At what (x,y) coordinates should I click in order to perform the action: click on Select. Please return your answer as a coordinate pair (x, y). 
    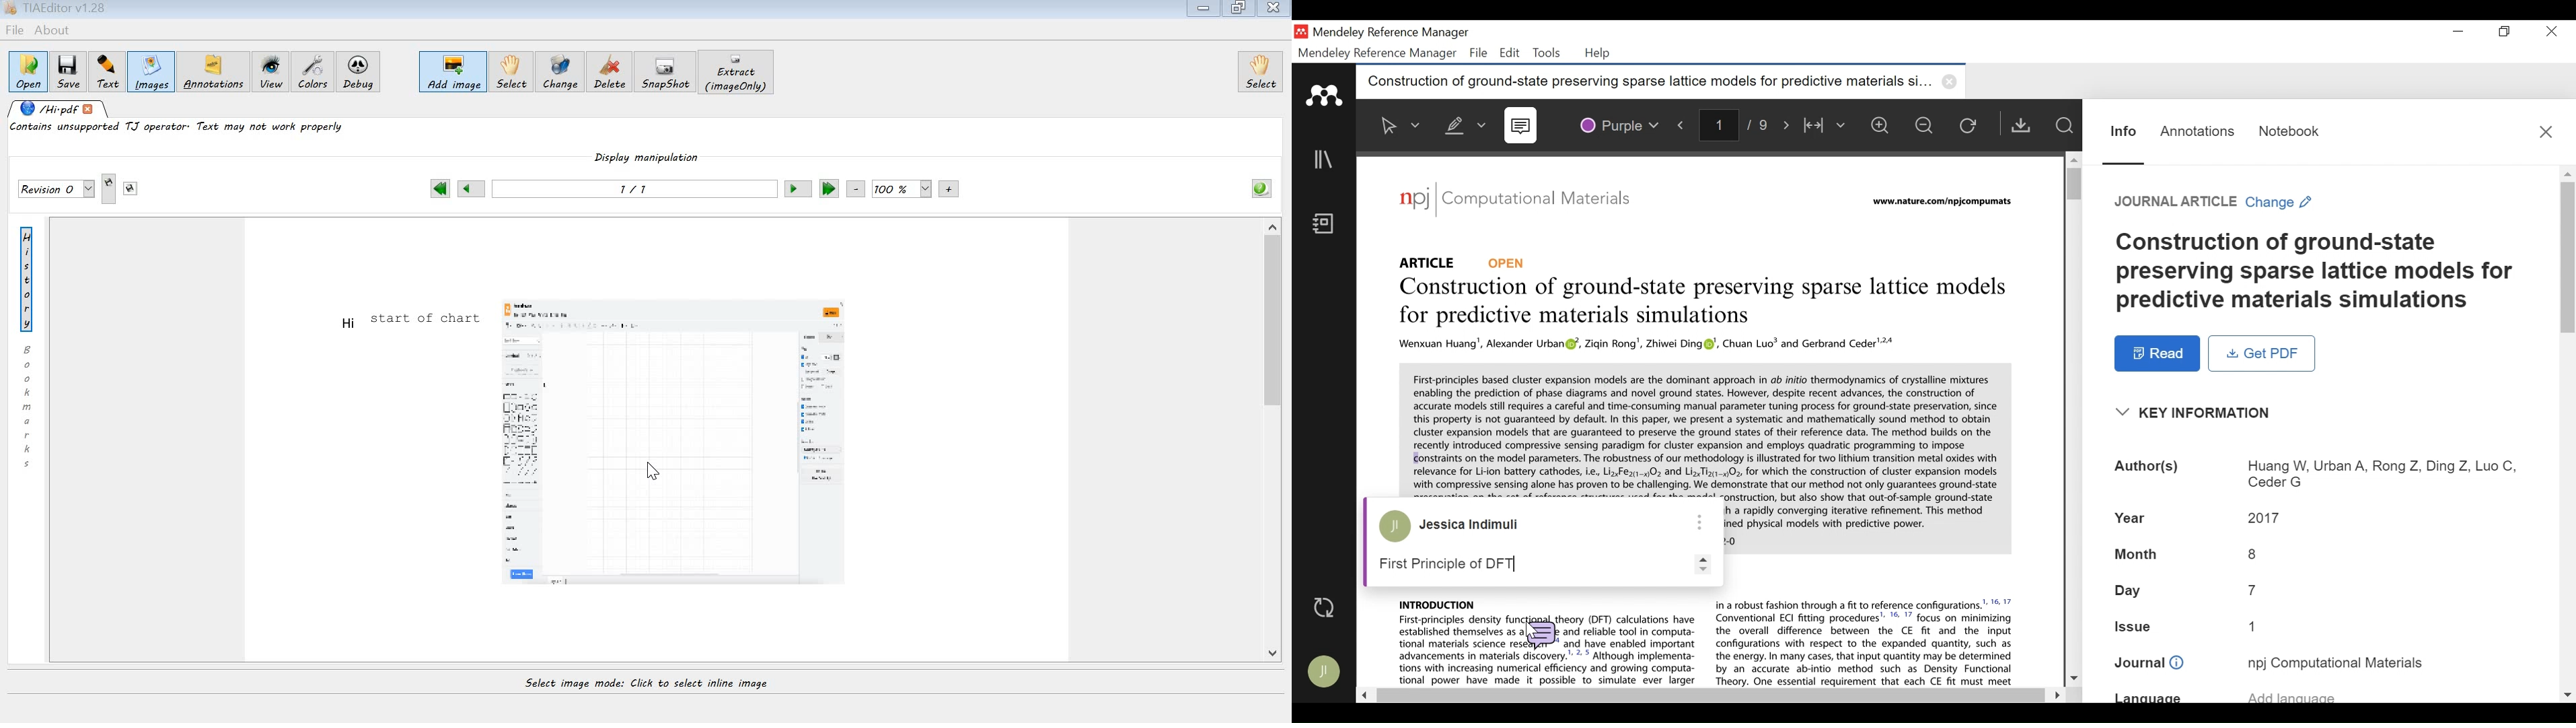
    Looking at the image, I should click on (1399, 125).